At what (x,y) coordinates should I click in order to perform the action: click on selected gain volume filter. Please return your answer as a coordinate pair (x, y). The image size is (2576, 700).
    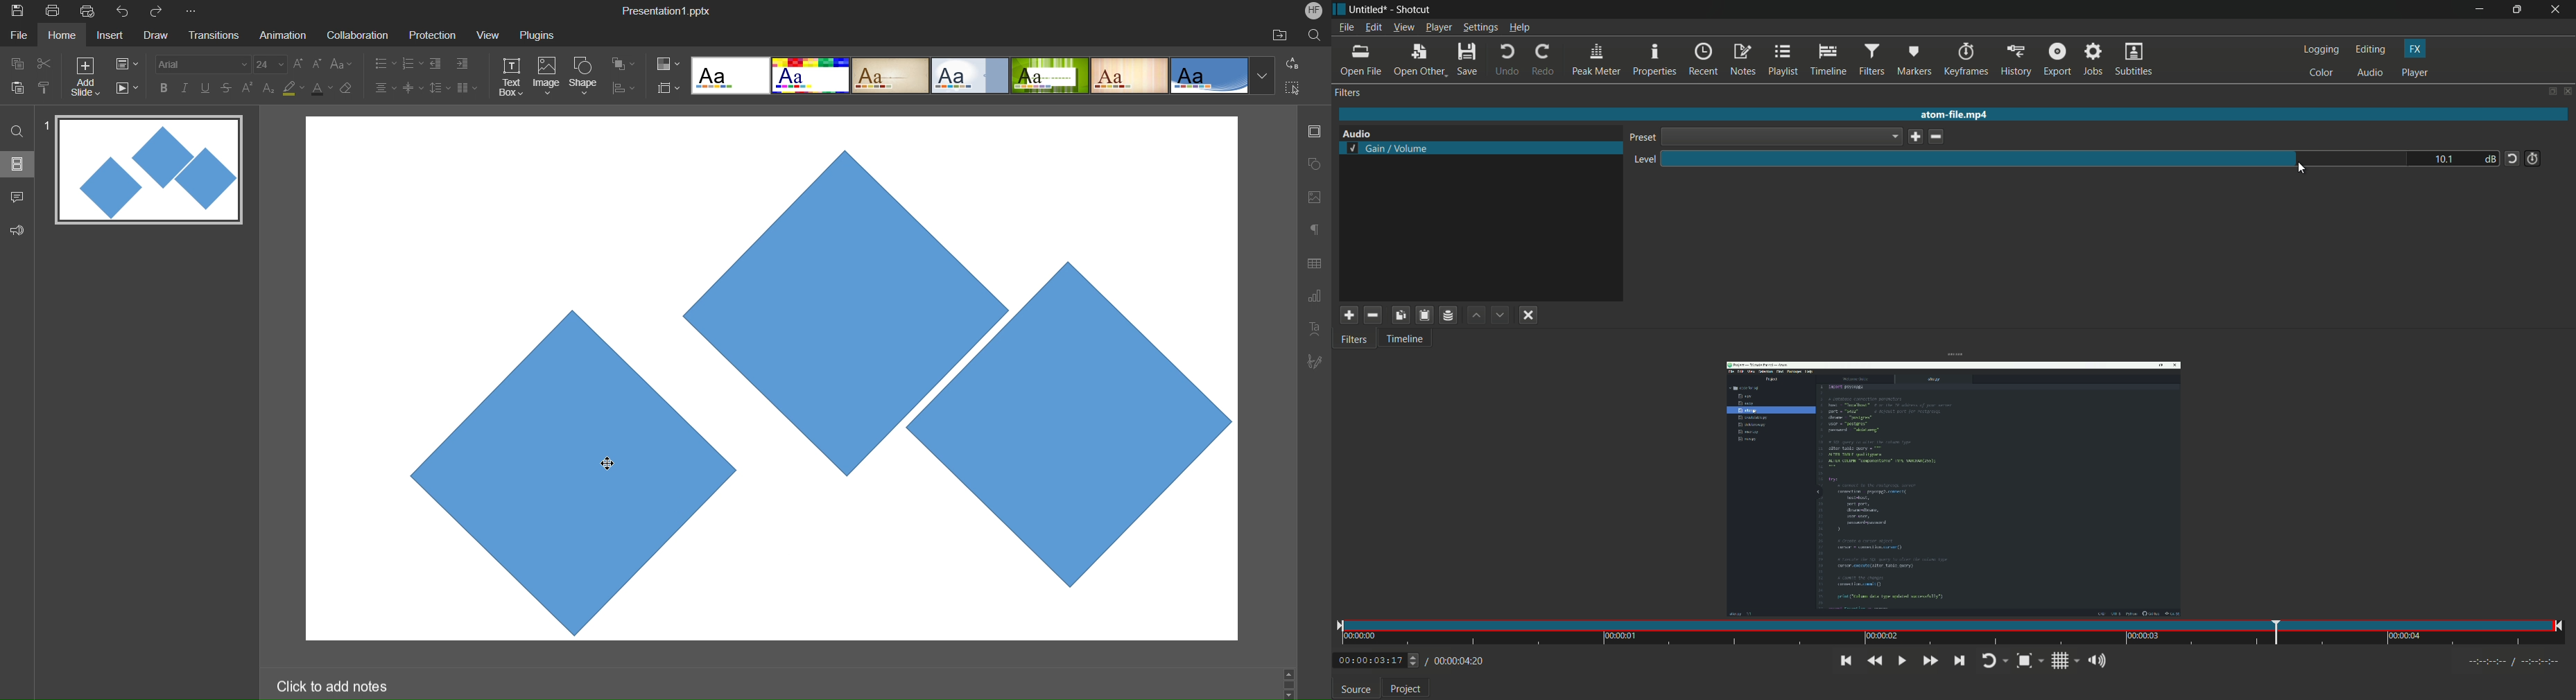
    Looking at the image, I should click on (1386, 148).